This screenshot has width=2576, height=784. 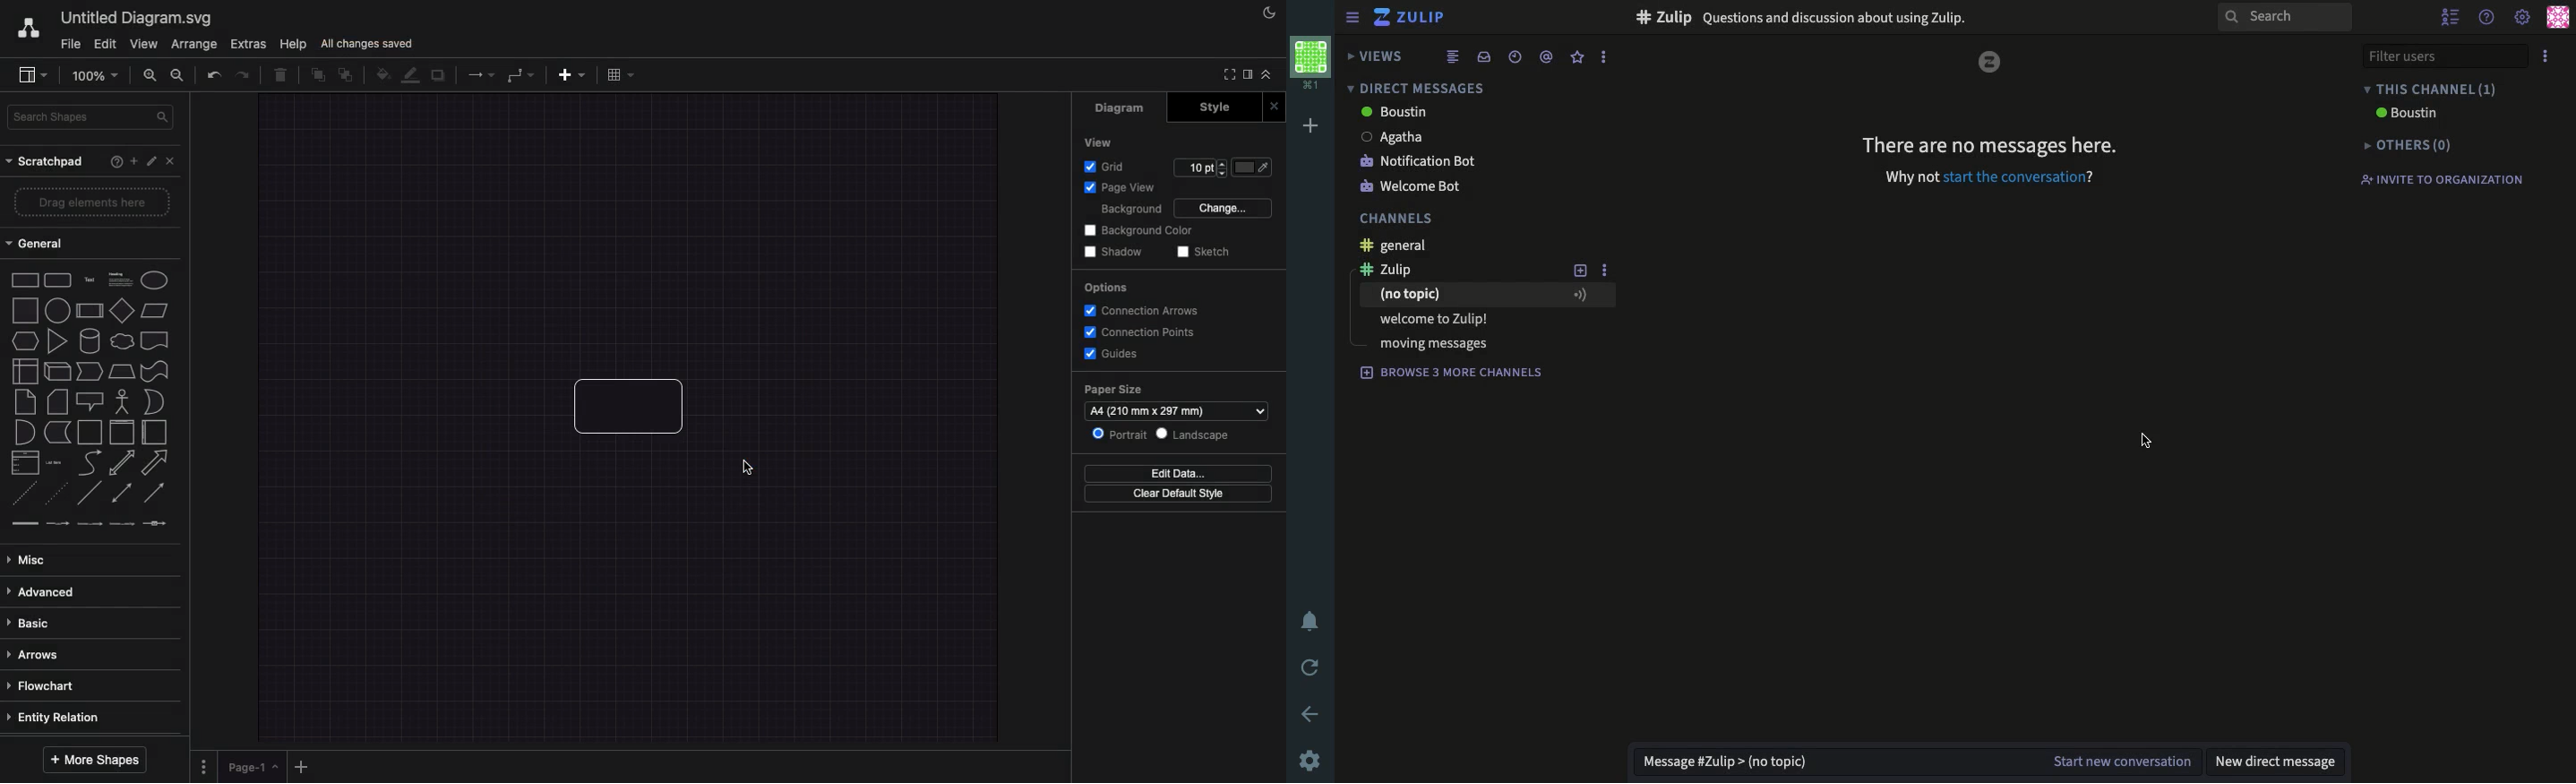 I want to click on options, so click(x=1604, y=272).